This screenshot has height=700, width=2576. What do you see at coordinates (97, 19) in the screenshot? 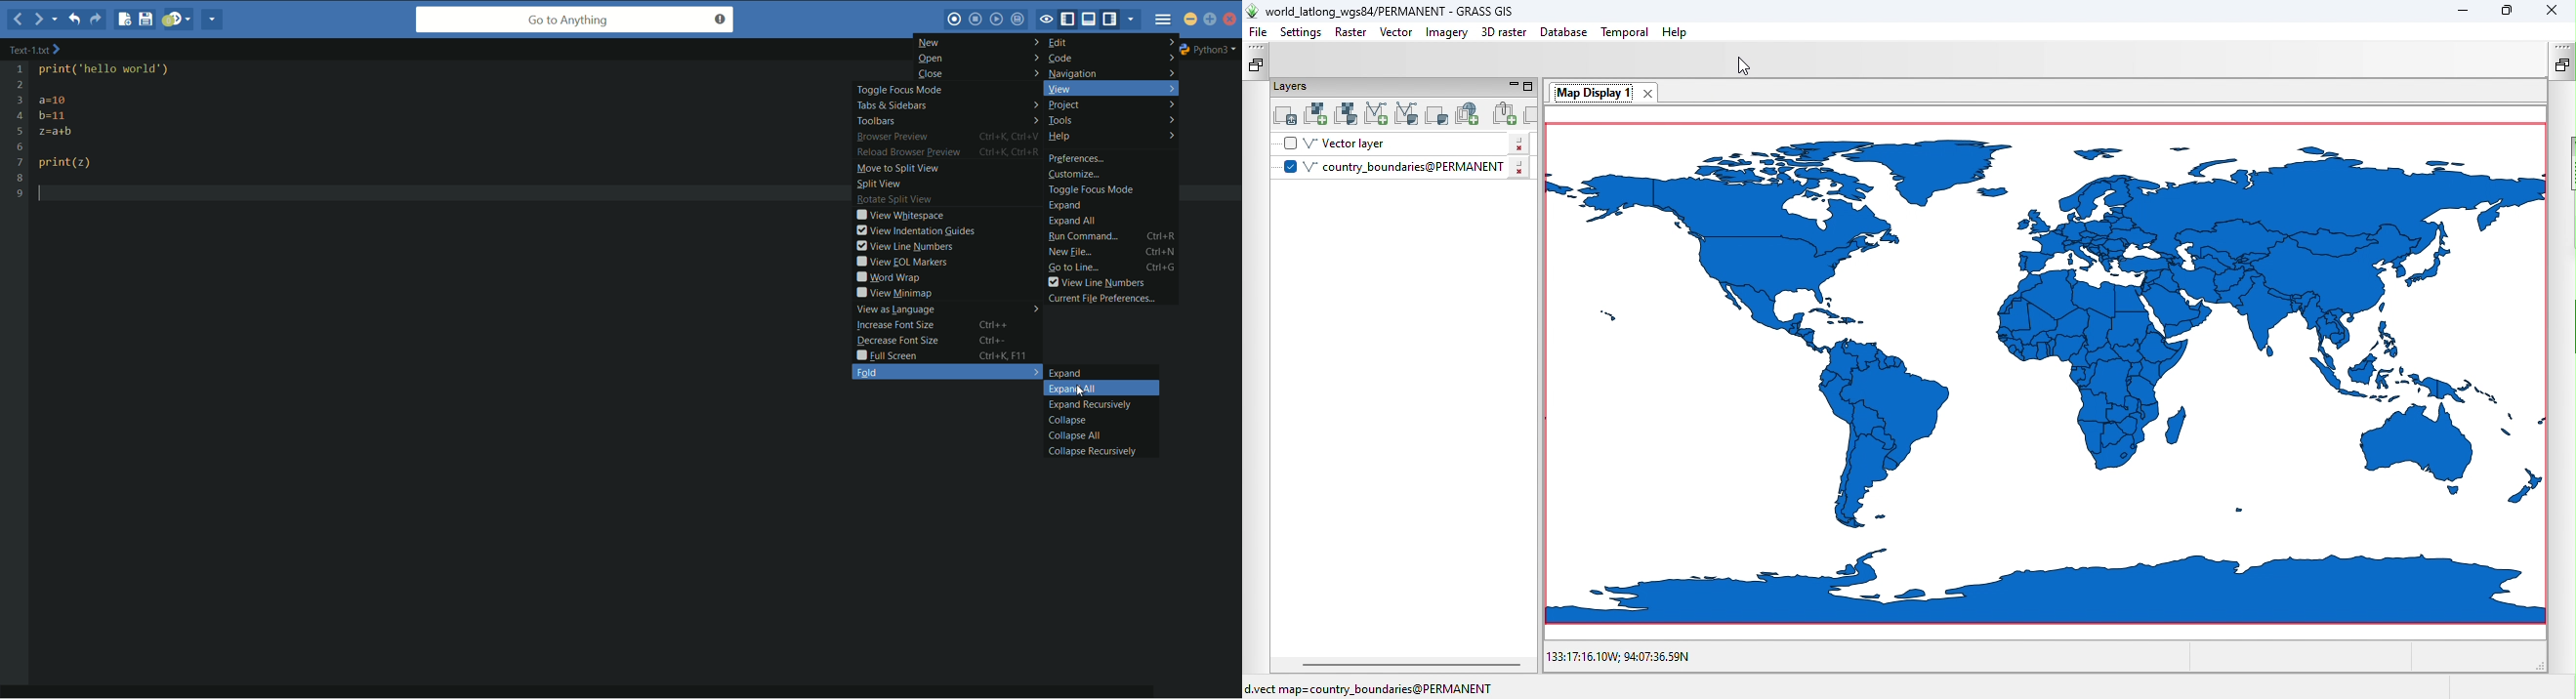
I see `redo` at bounding box center [97, 19].